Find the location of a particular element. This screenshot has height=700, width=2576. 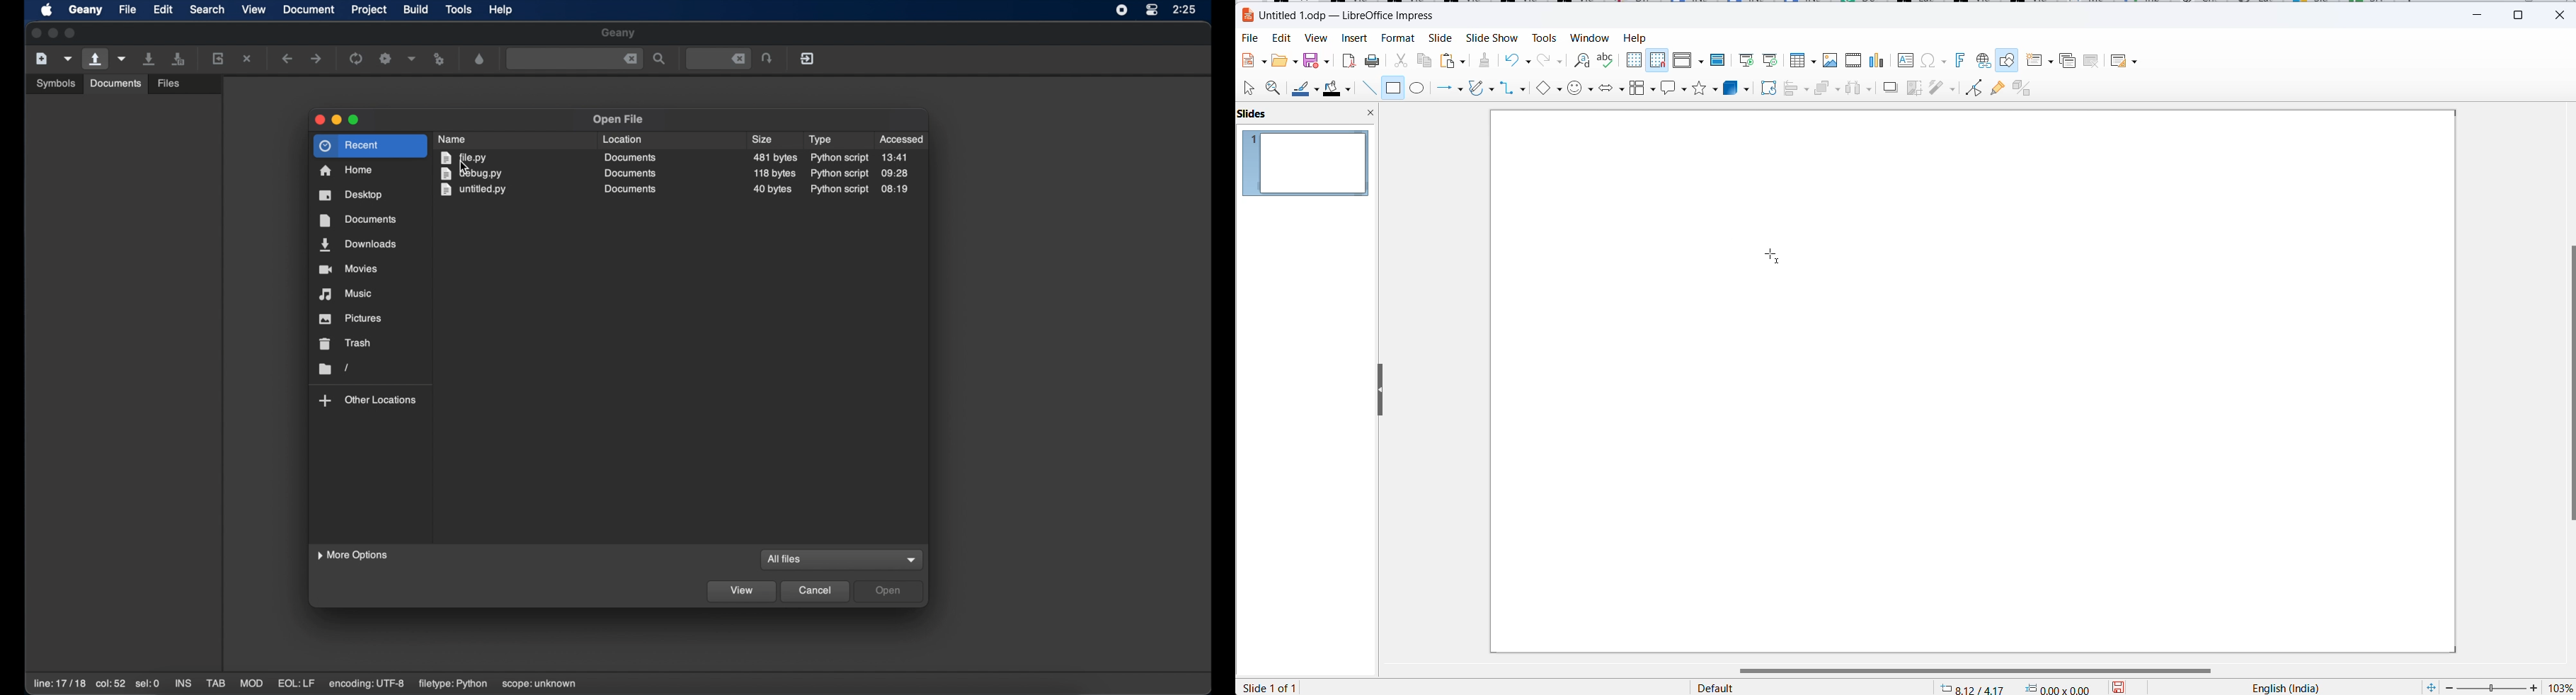

Format is located at coordinates (1397, 39).